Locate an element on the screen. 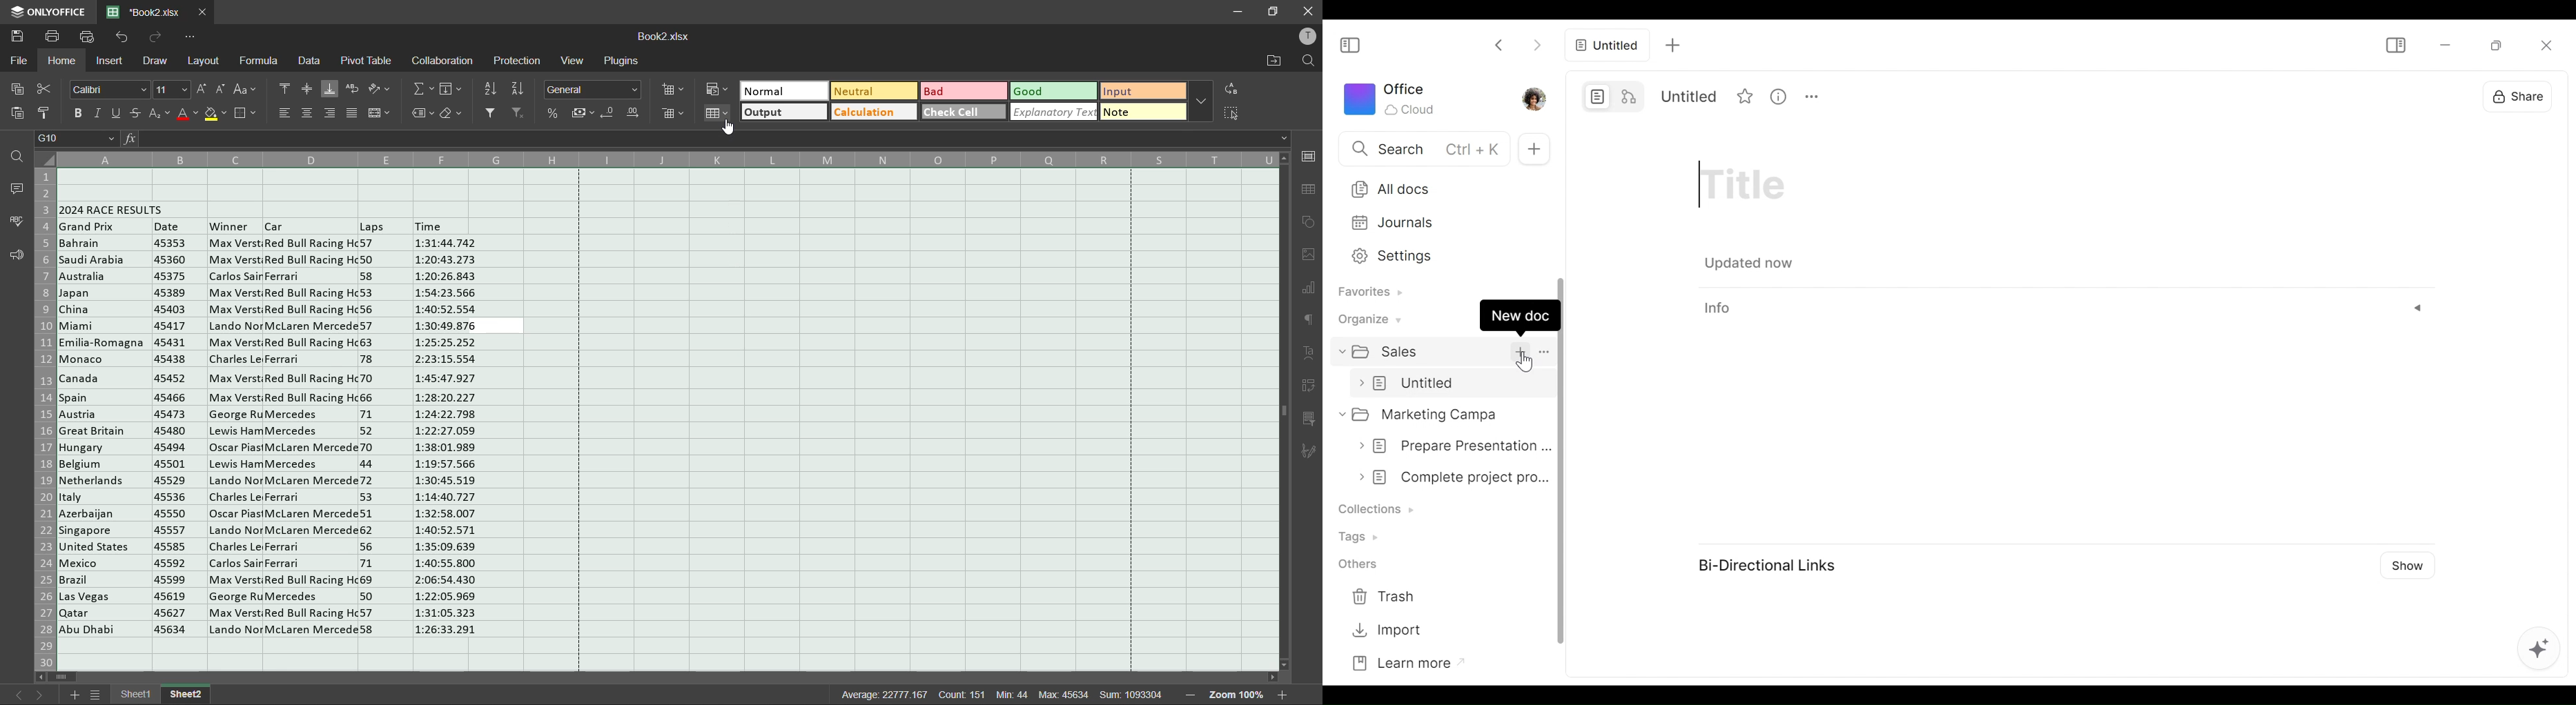 This screenshot has height=728, width=2576. percent is located at coordinates (555, 113).